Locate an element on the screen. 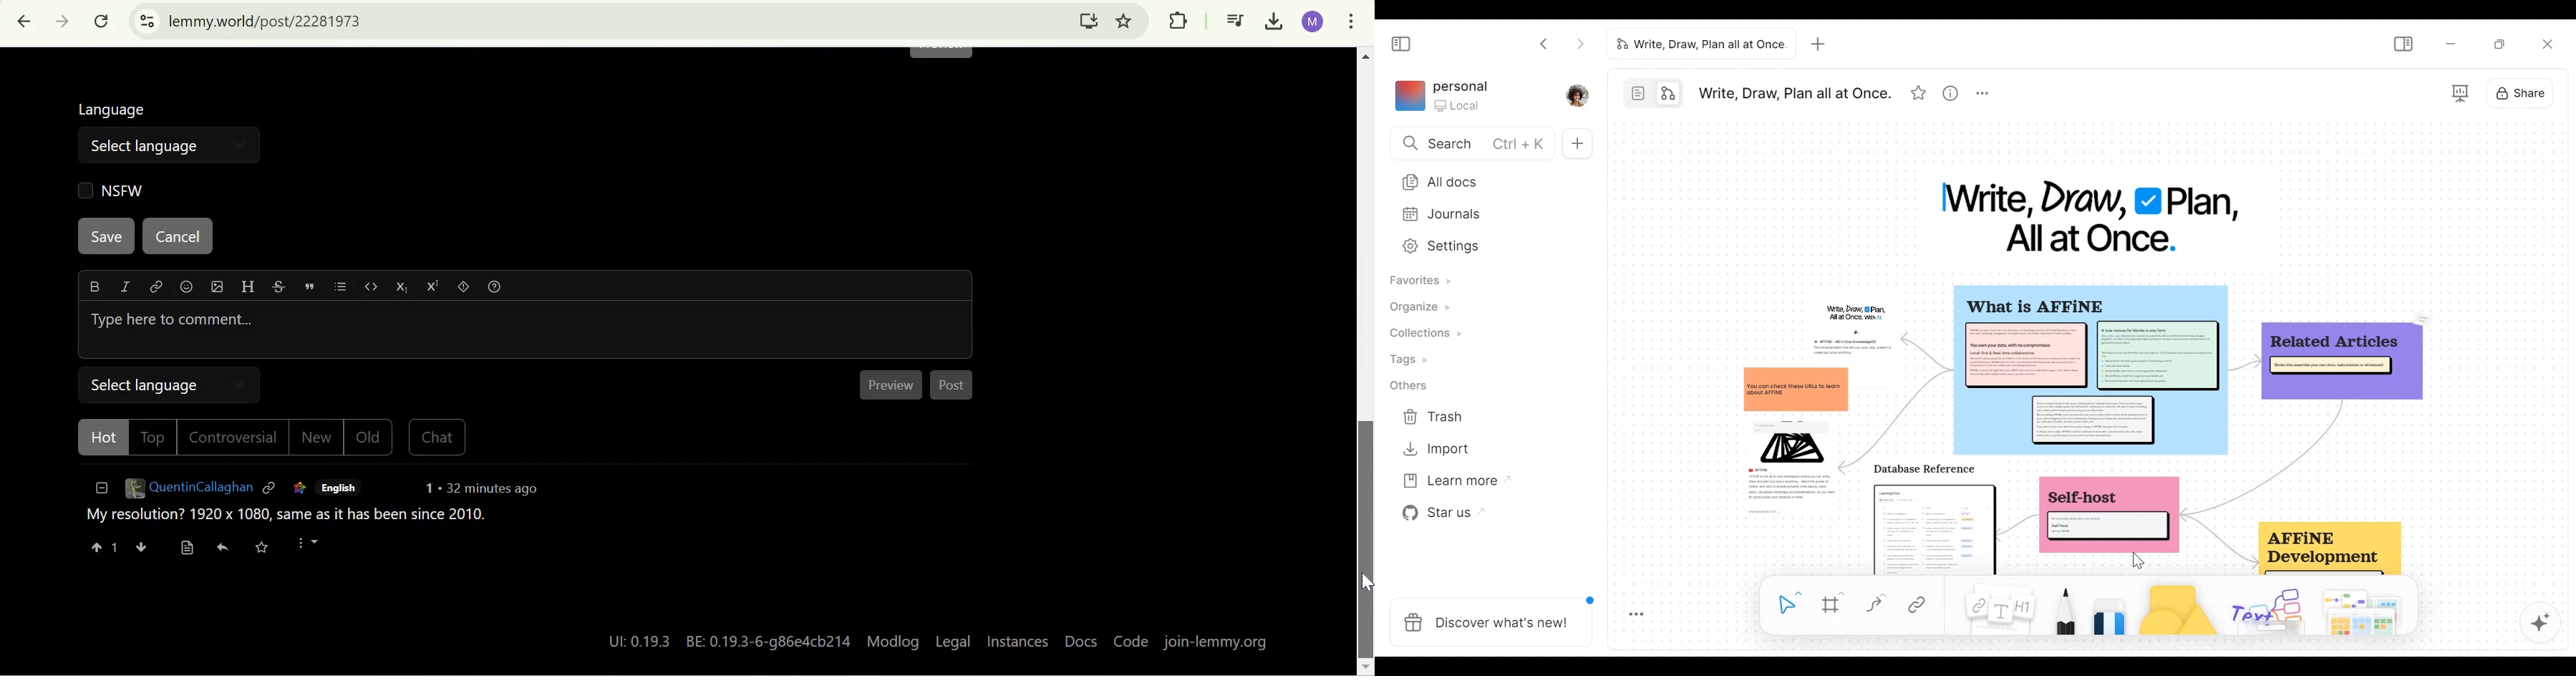 This screenshot has width=2576, height=700. reply is located at coordinates (225, 550).